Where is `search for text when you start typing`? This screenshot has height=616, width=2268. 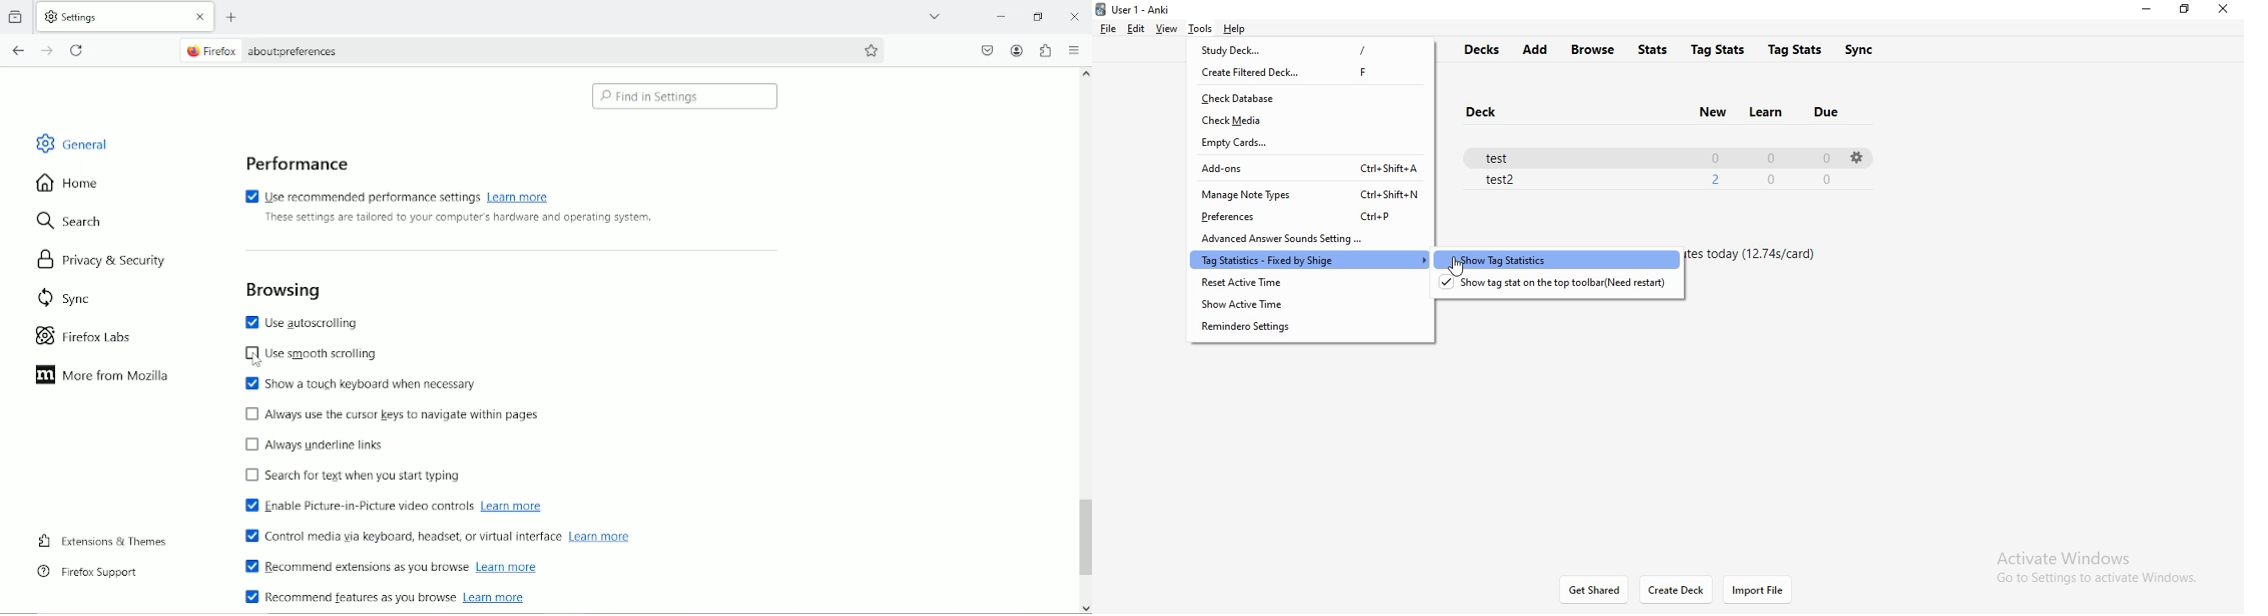 search for text when you start typing is located at coordinates (353, 477).